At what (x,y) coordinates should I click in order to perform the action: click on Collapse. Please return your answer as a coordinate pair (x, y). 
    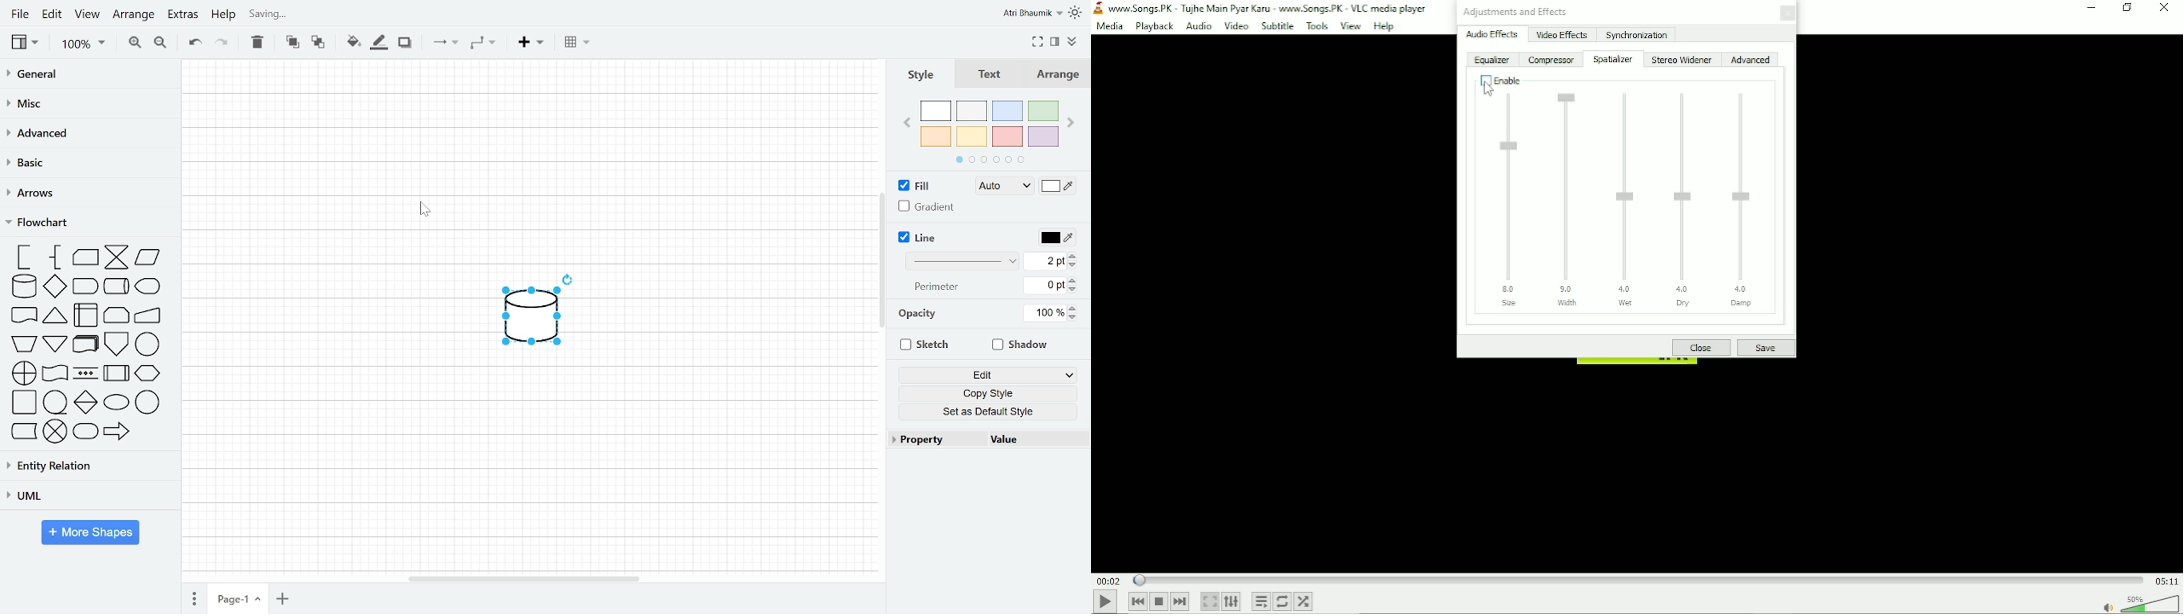
    Looking at the image, I should click on (1074, 42).